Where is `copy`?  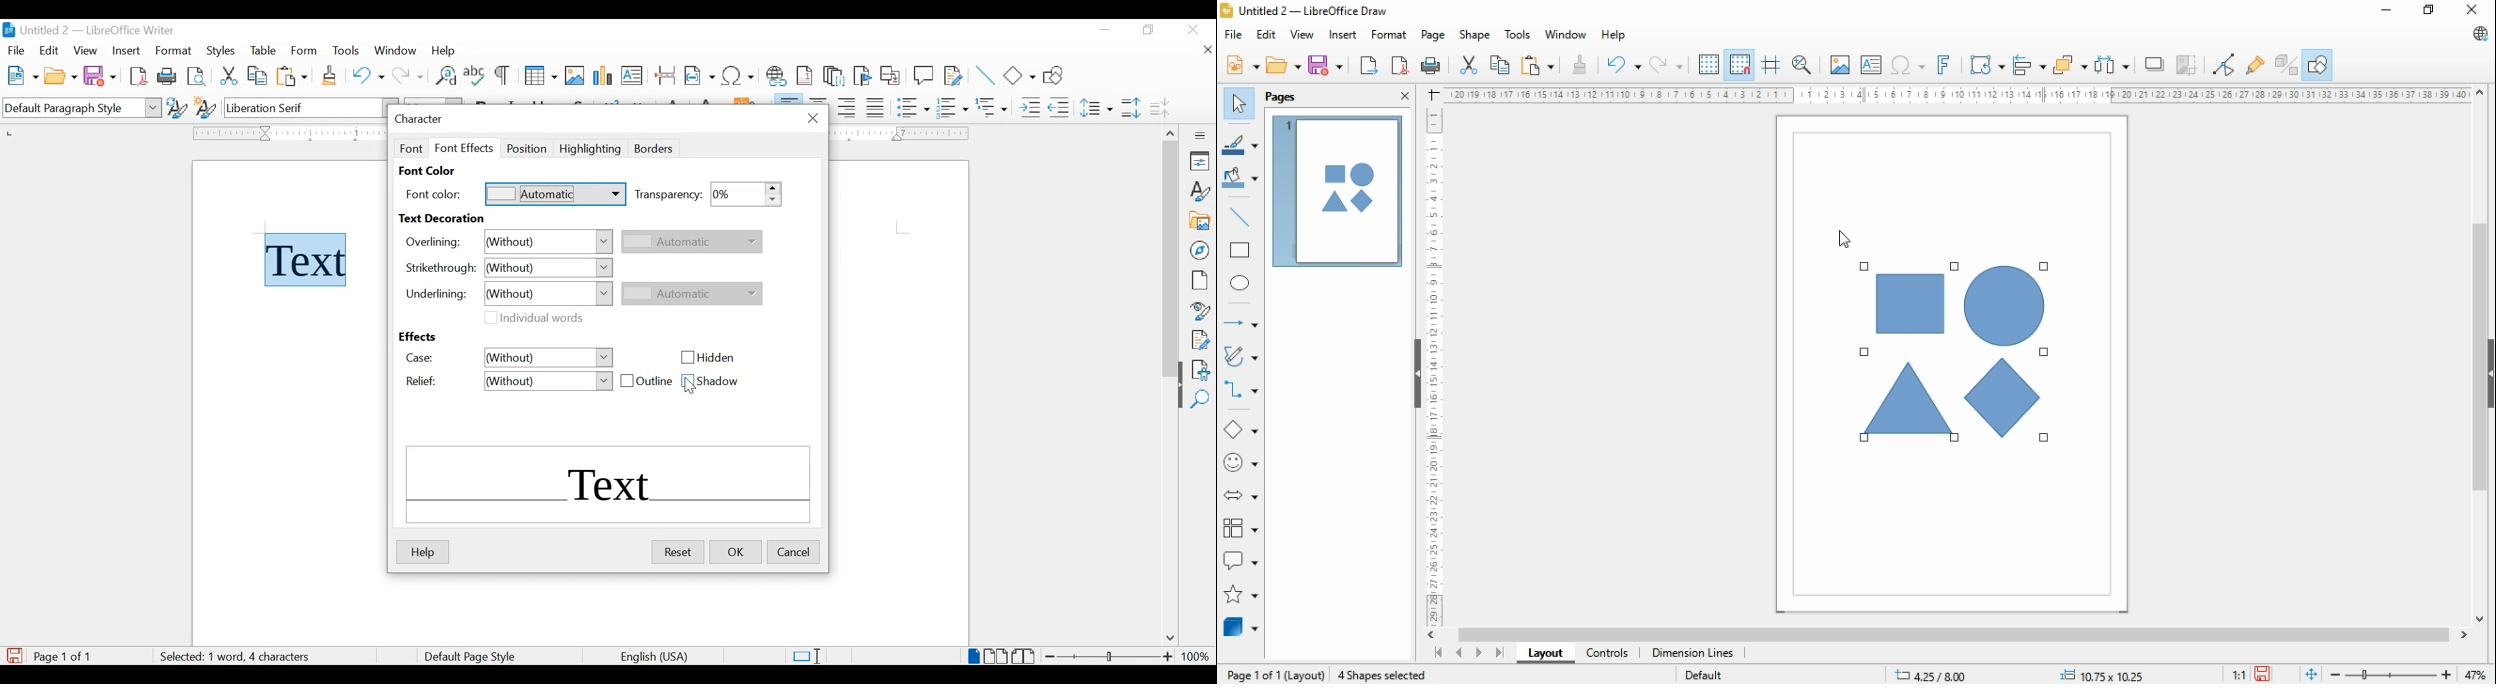 copy is located at coordinates (1501, 63).